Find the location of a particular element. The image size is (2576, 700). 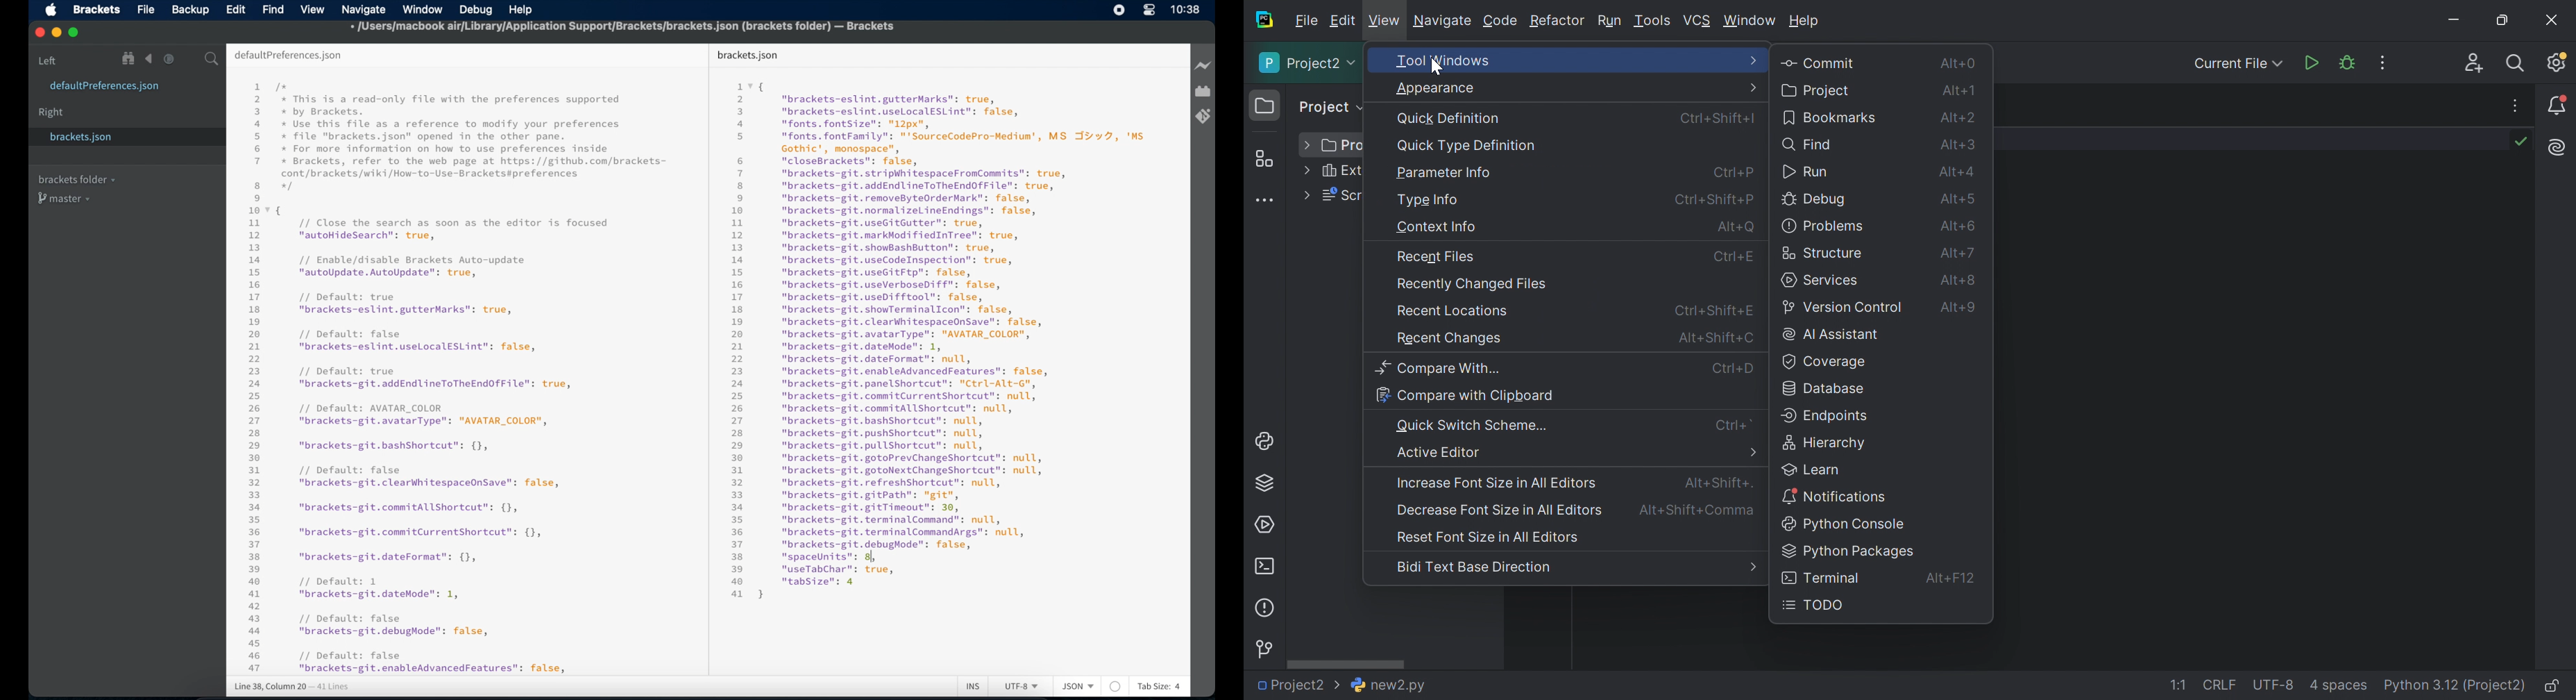

brackets folder is located at coordinates (76, 179).